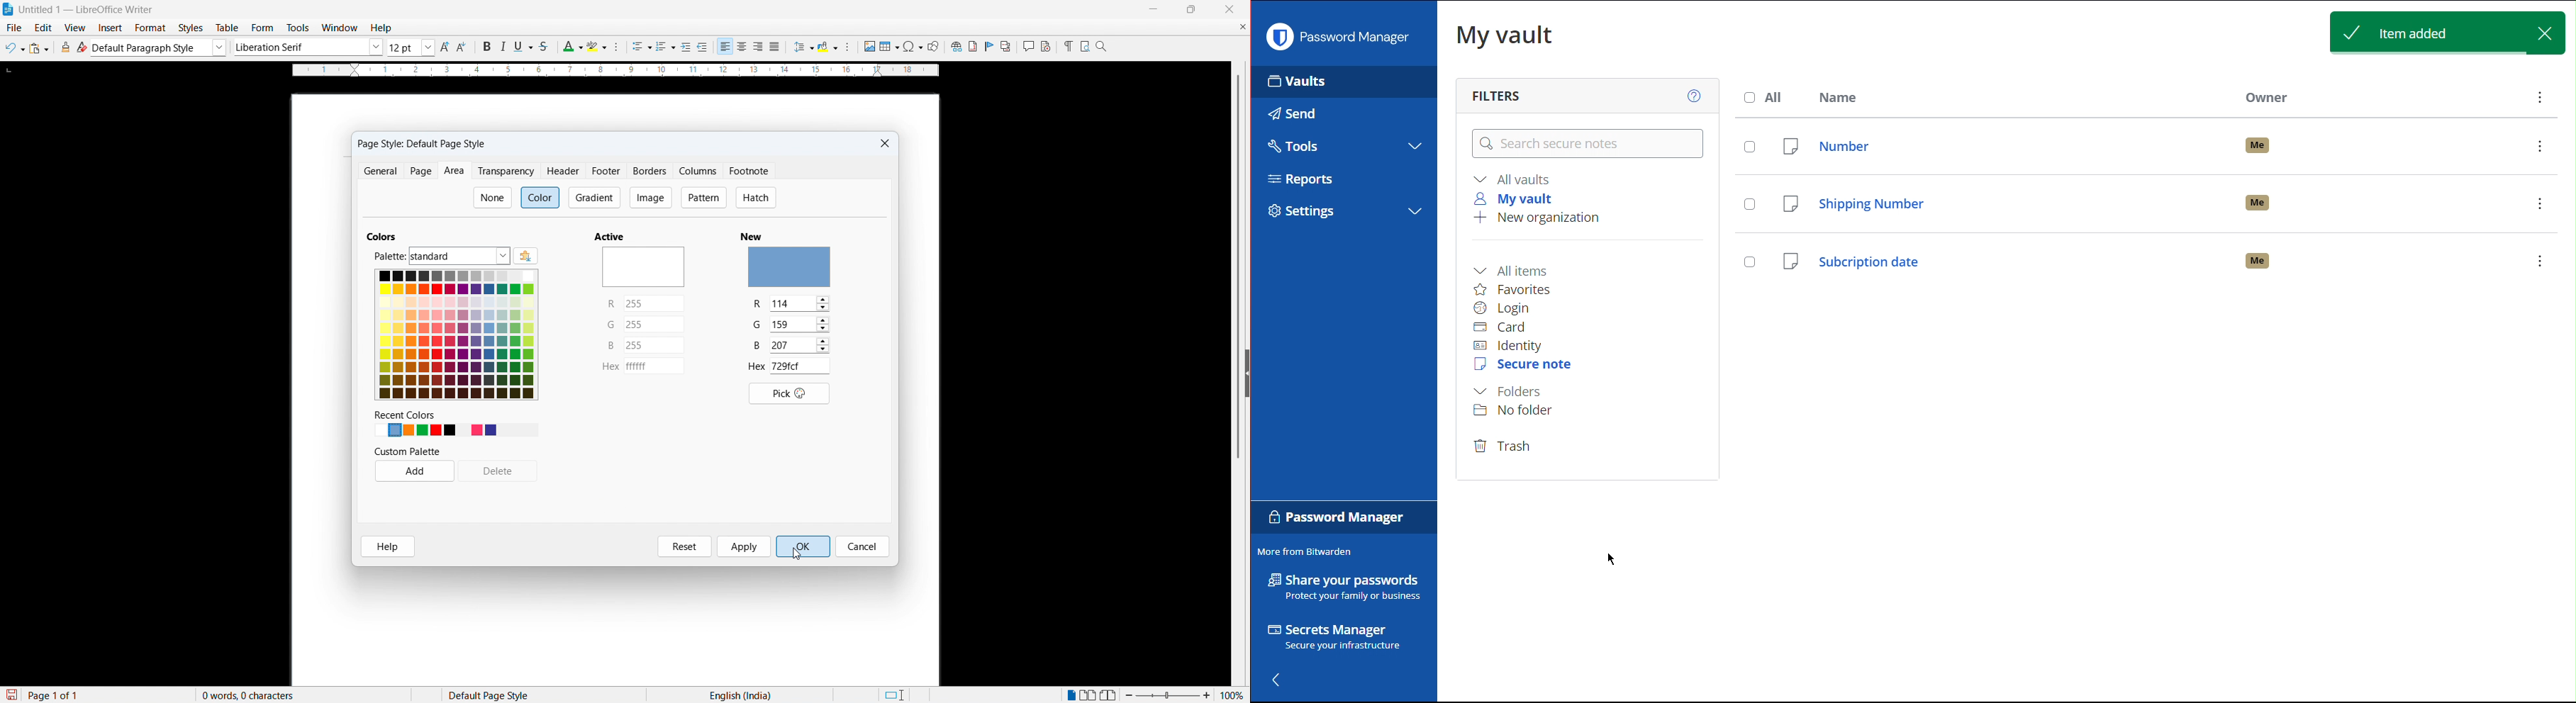 This screenshot has height=728, width=2576. What do you see at coordinates (955, 46) in the screenshot?
I see `Add link ` at bounding box center [955, 46].